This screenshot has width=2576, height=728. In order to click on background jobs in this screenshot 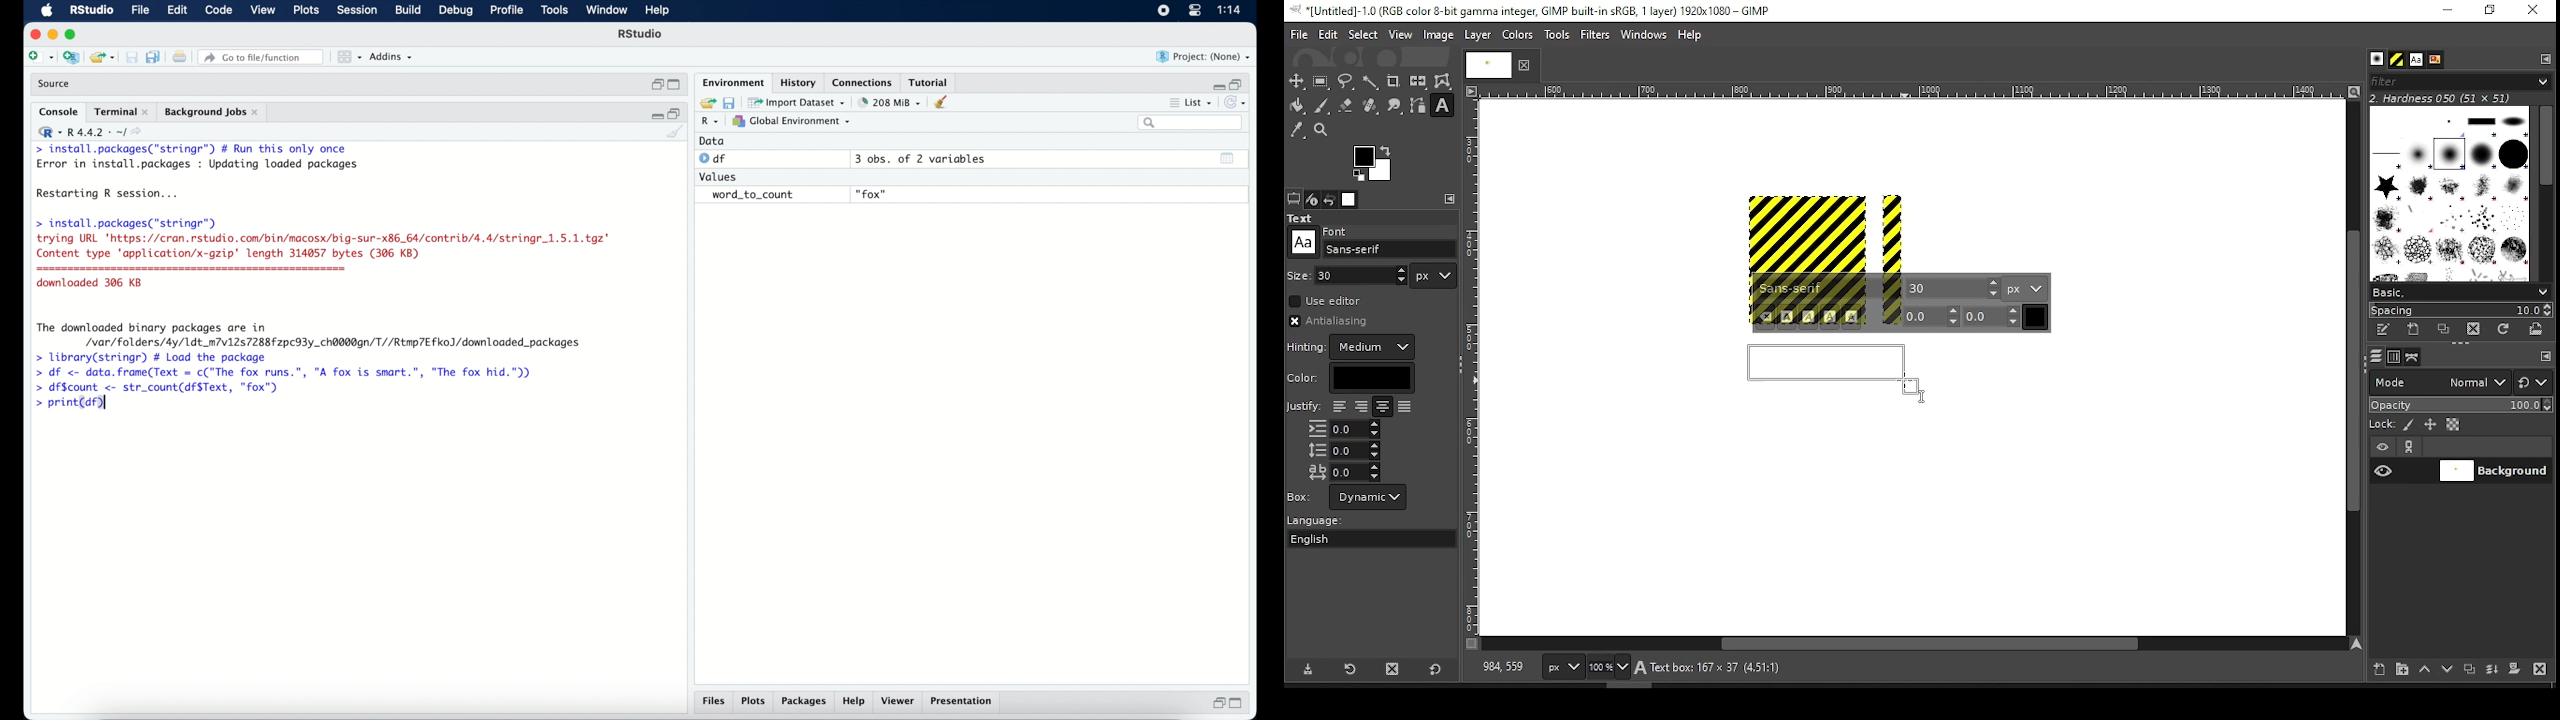, I will do `click(213, 113)`.